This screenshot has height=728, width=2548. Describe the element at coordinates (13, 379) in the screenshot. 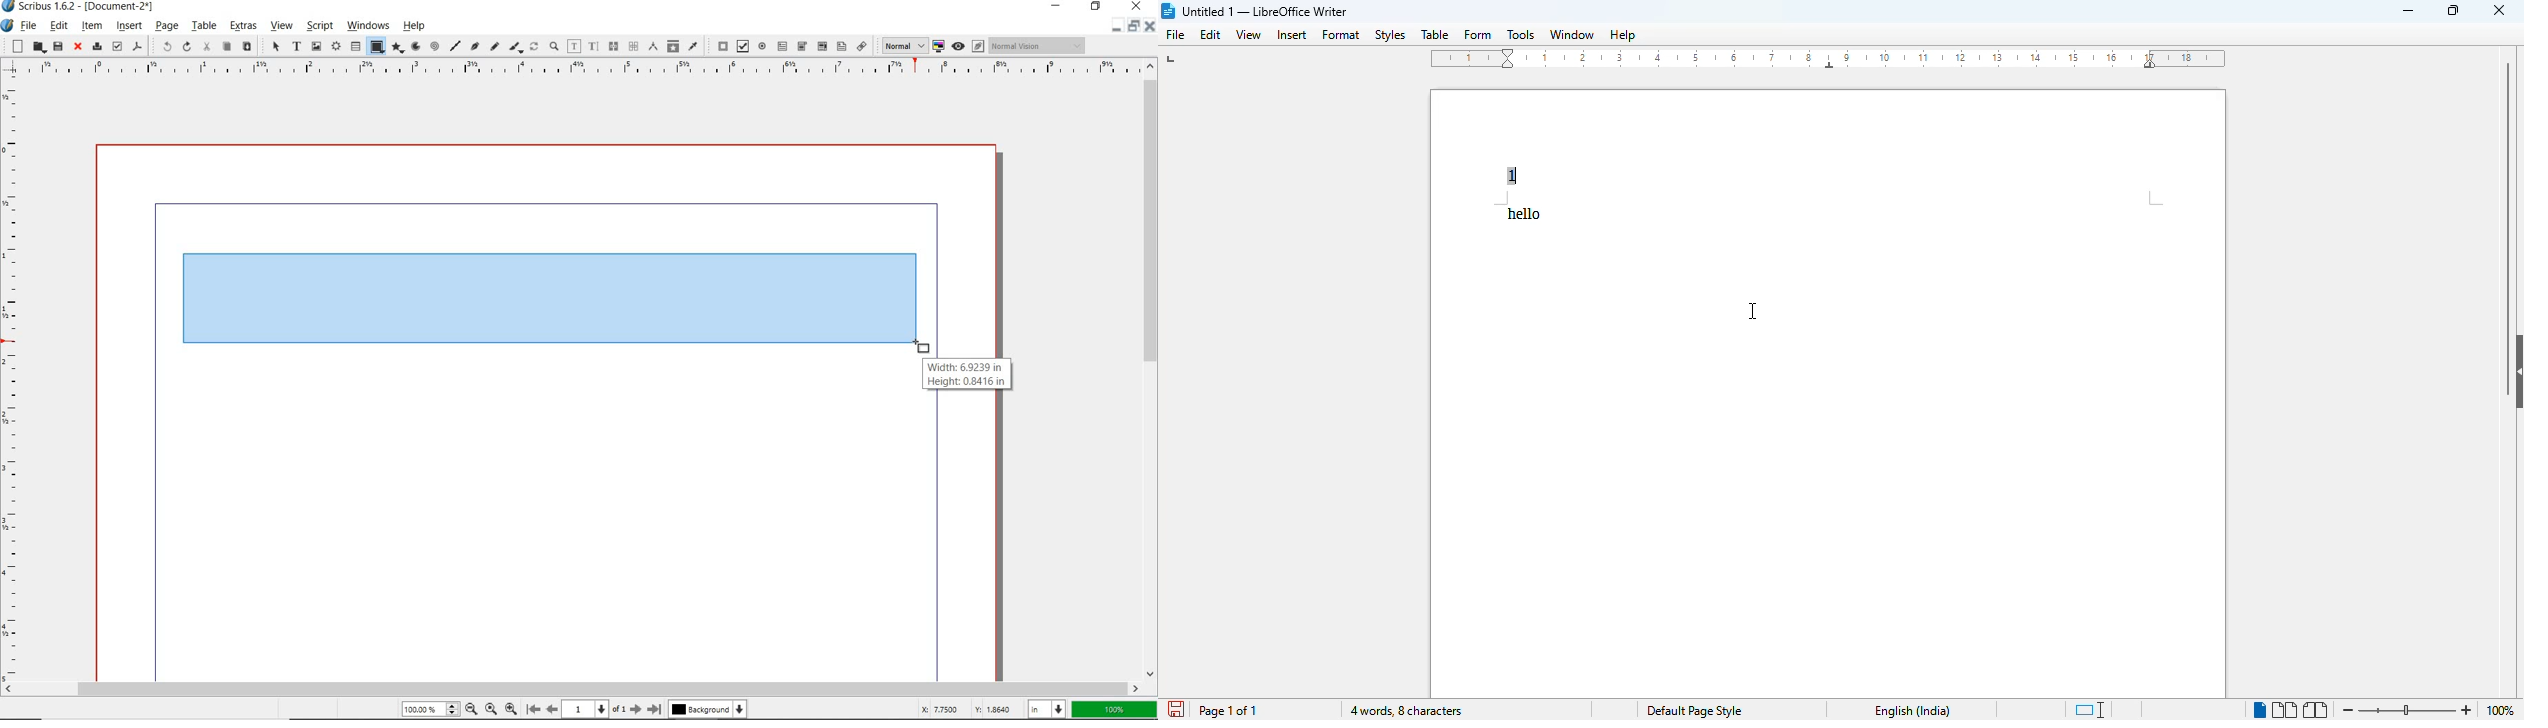

I see `ruler` at that location.